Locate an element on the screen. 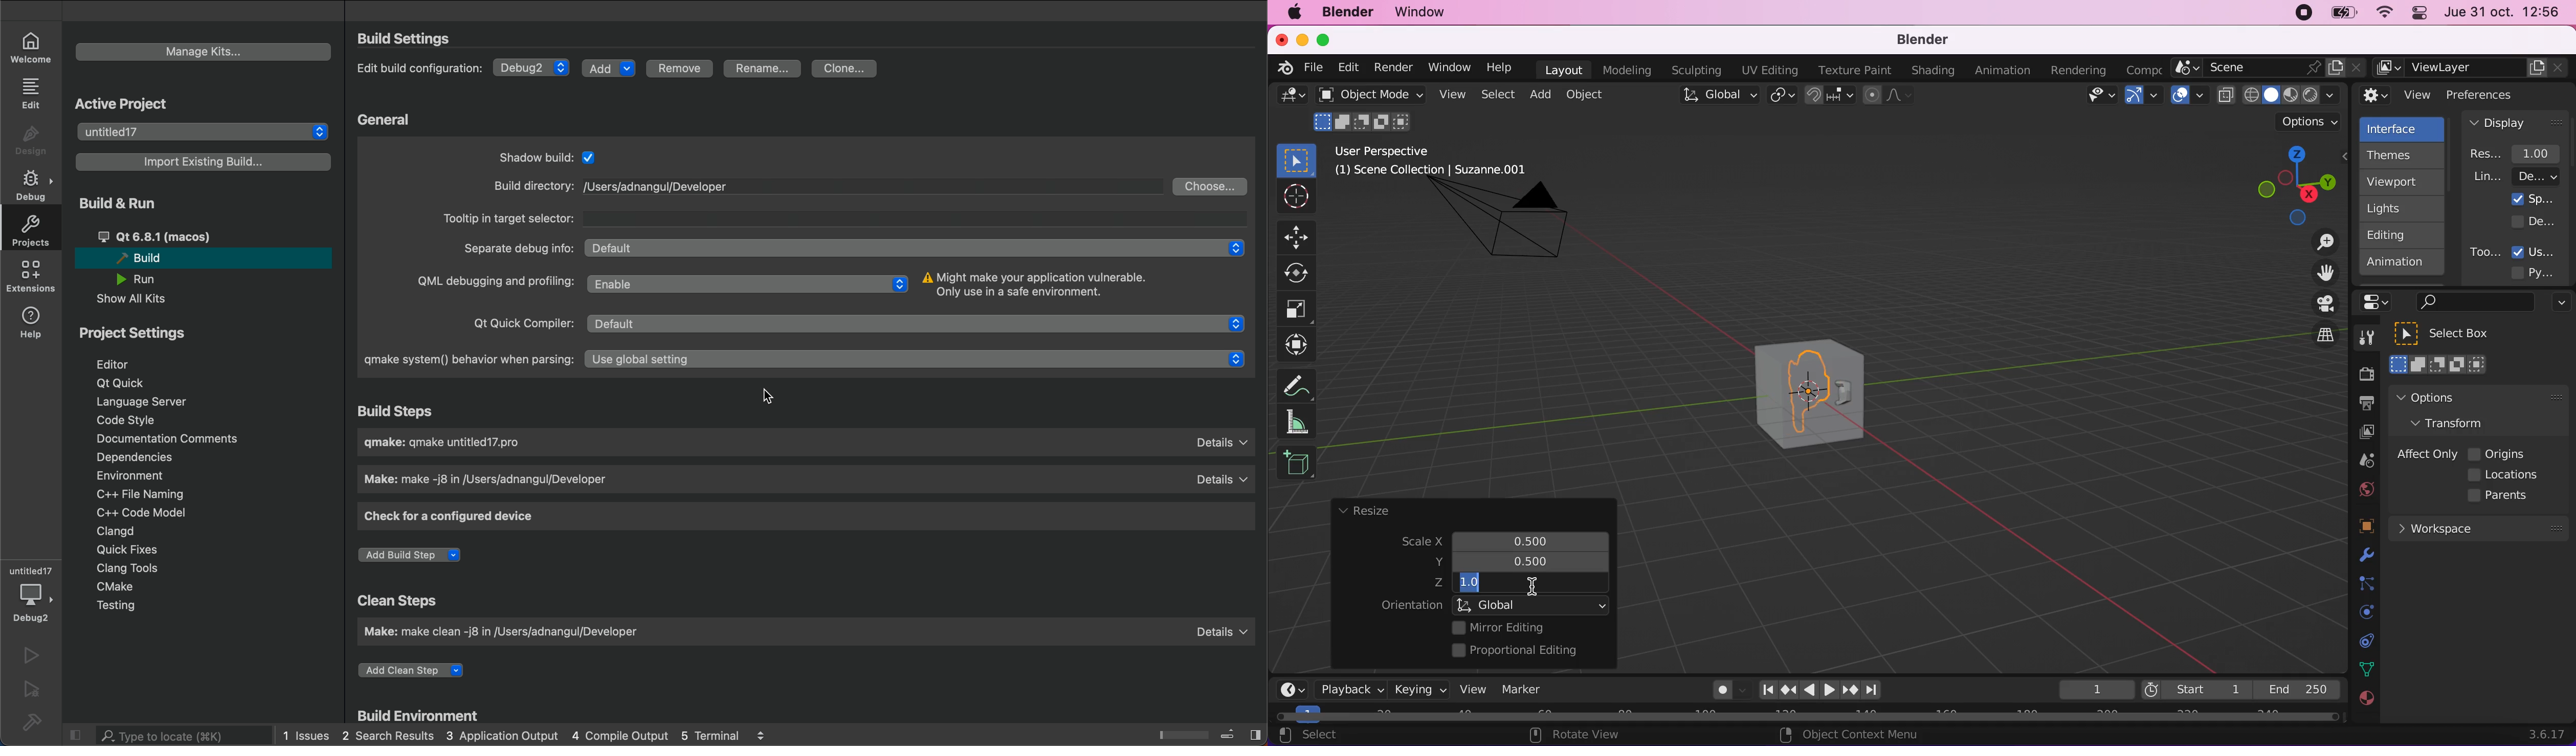 This screenshot has height=756, width=2576. details is located at coordinates (1223, 480).